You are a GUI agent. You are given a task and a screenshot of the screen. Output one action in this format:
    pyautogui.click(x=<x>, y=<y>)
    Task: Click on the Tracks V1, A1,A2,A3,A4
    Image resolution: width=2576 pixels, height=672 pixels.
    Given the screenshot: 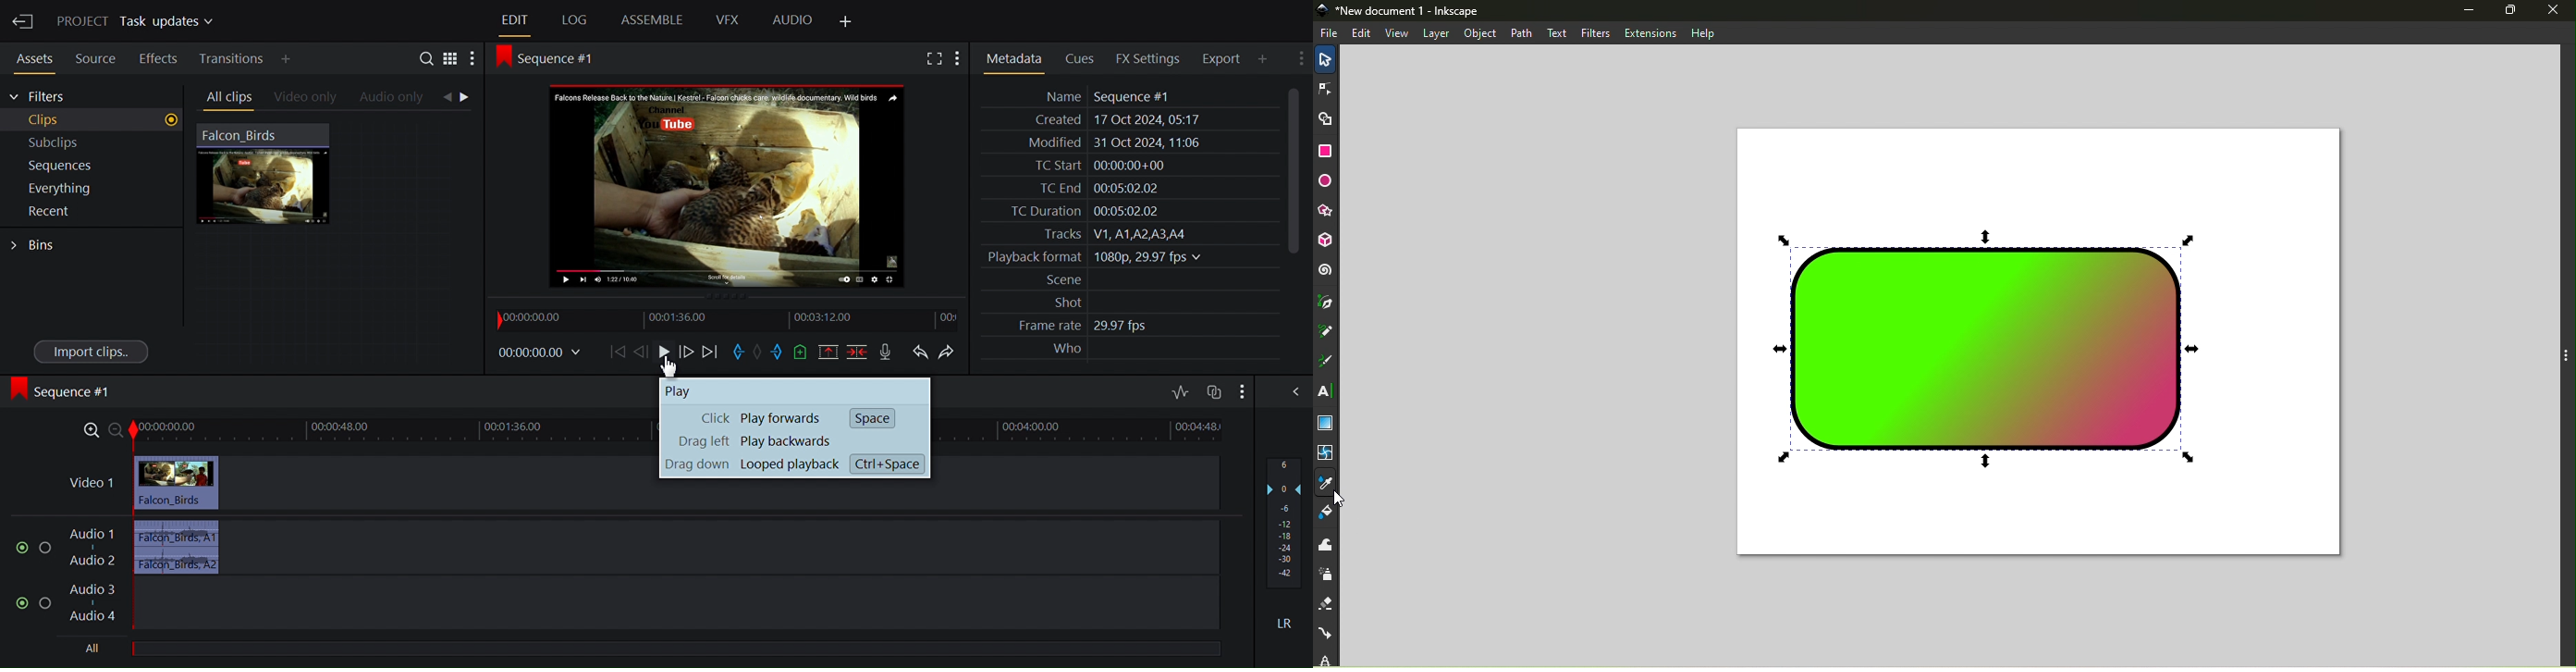 What is the action you would take?
    pyautogui.click(x=1108, y=234)
    